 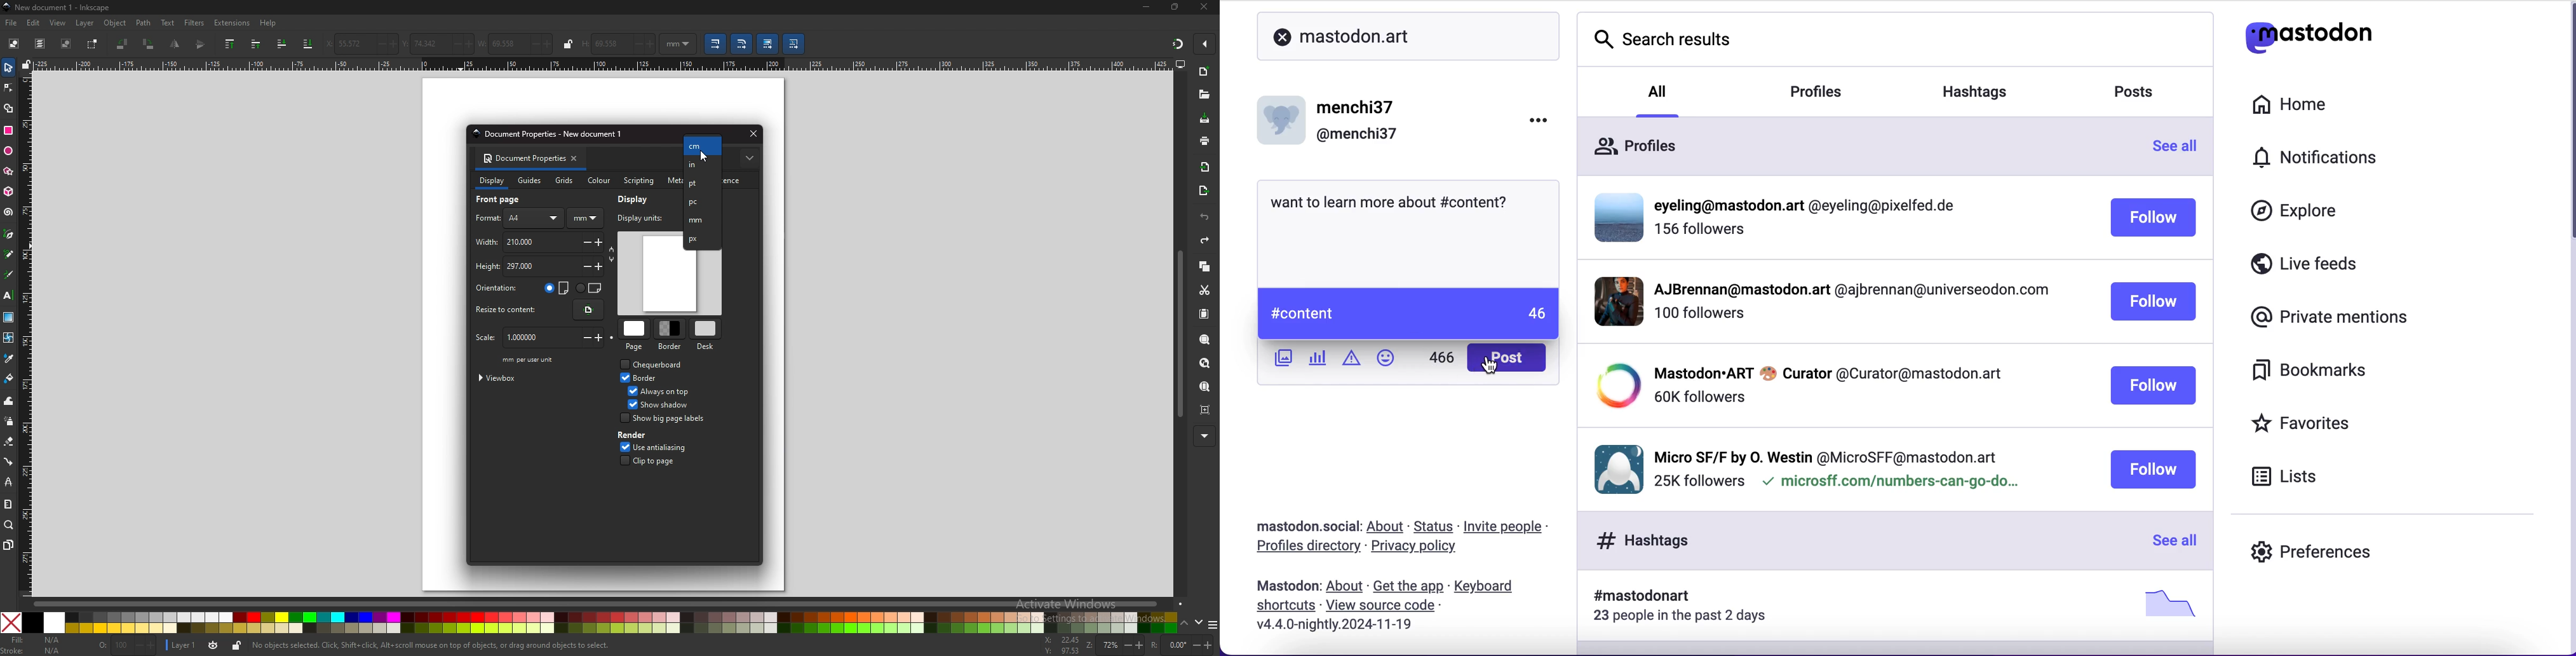 I want to click on selector, so click(x=8, y=67).